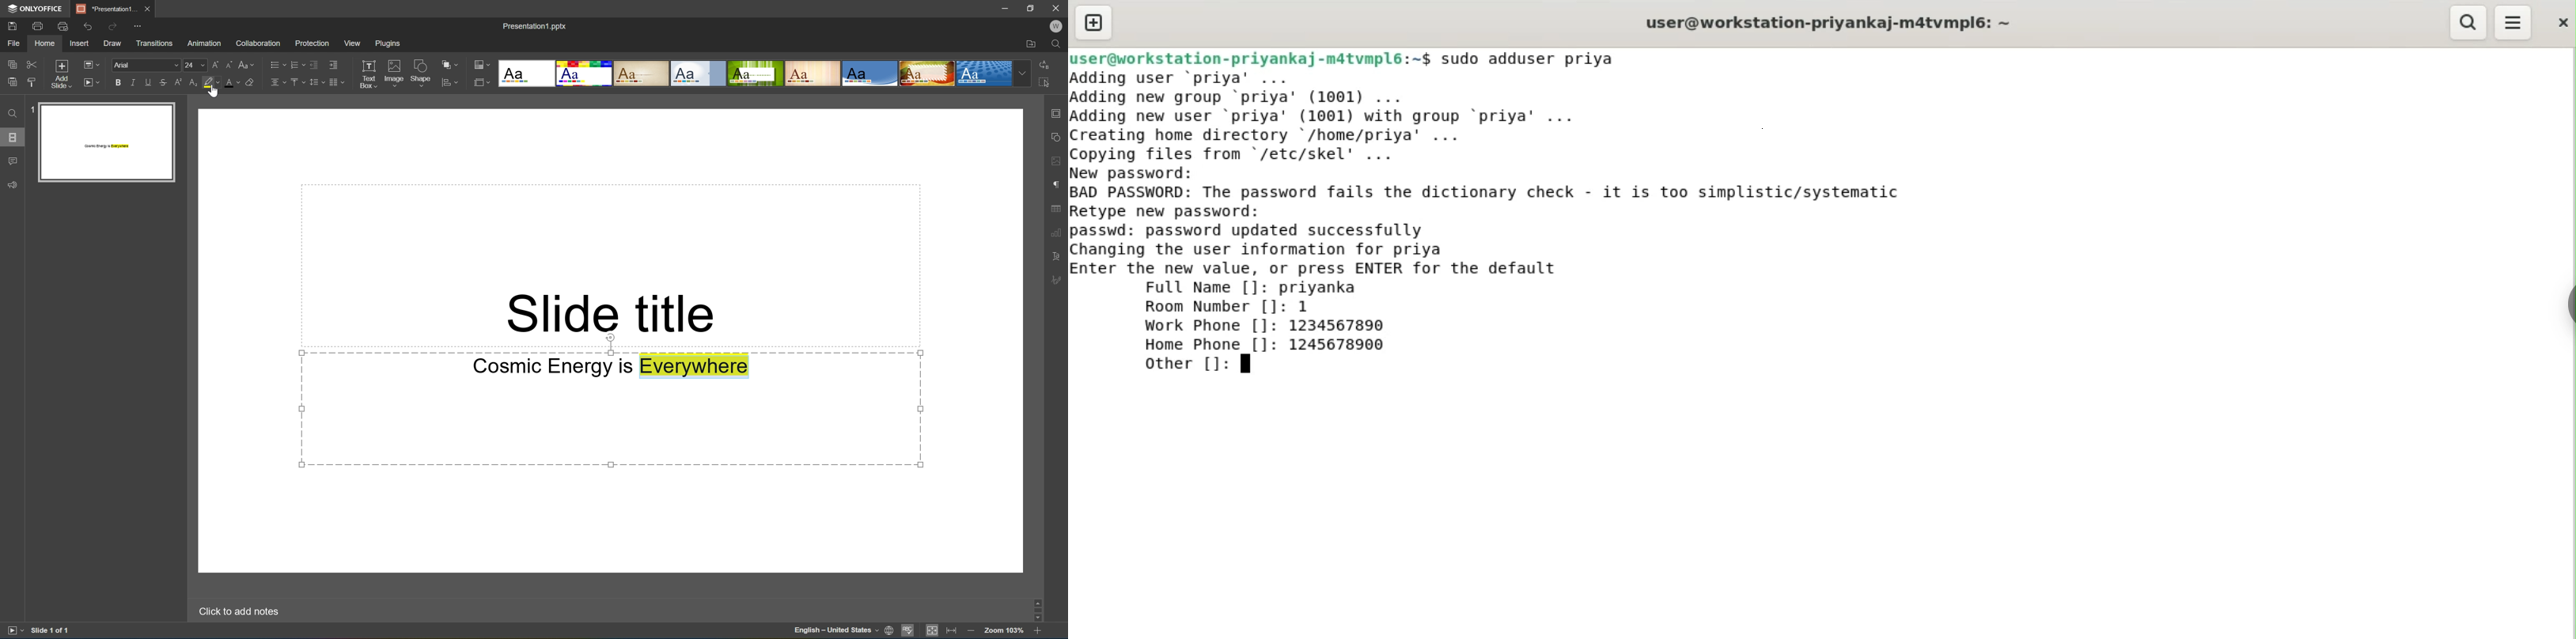  What do you see at coordinates (1058, 138) in the screenshot?
I see `Shape settings` at bounding box center [1058, 138].